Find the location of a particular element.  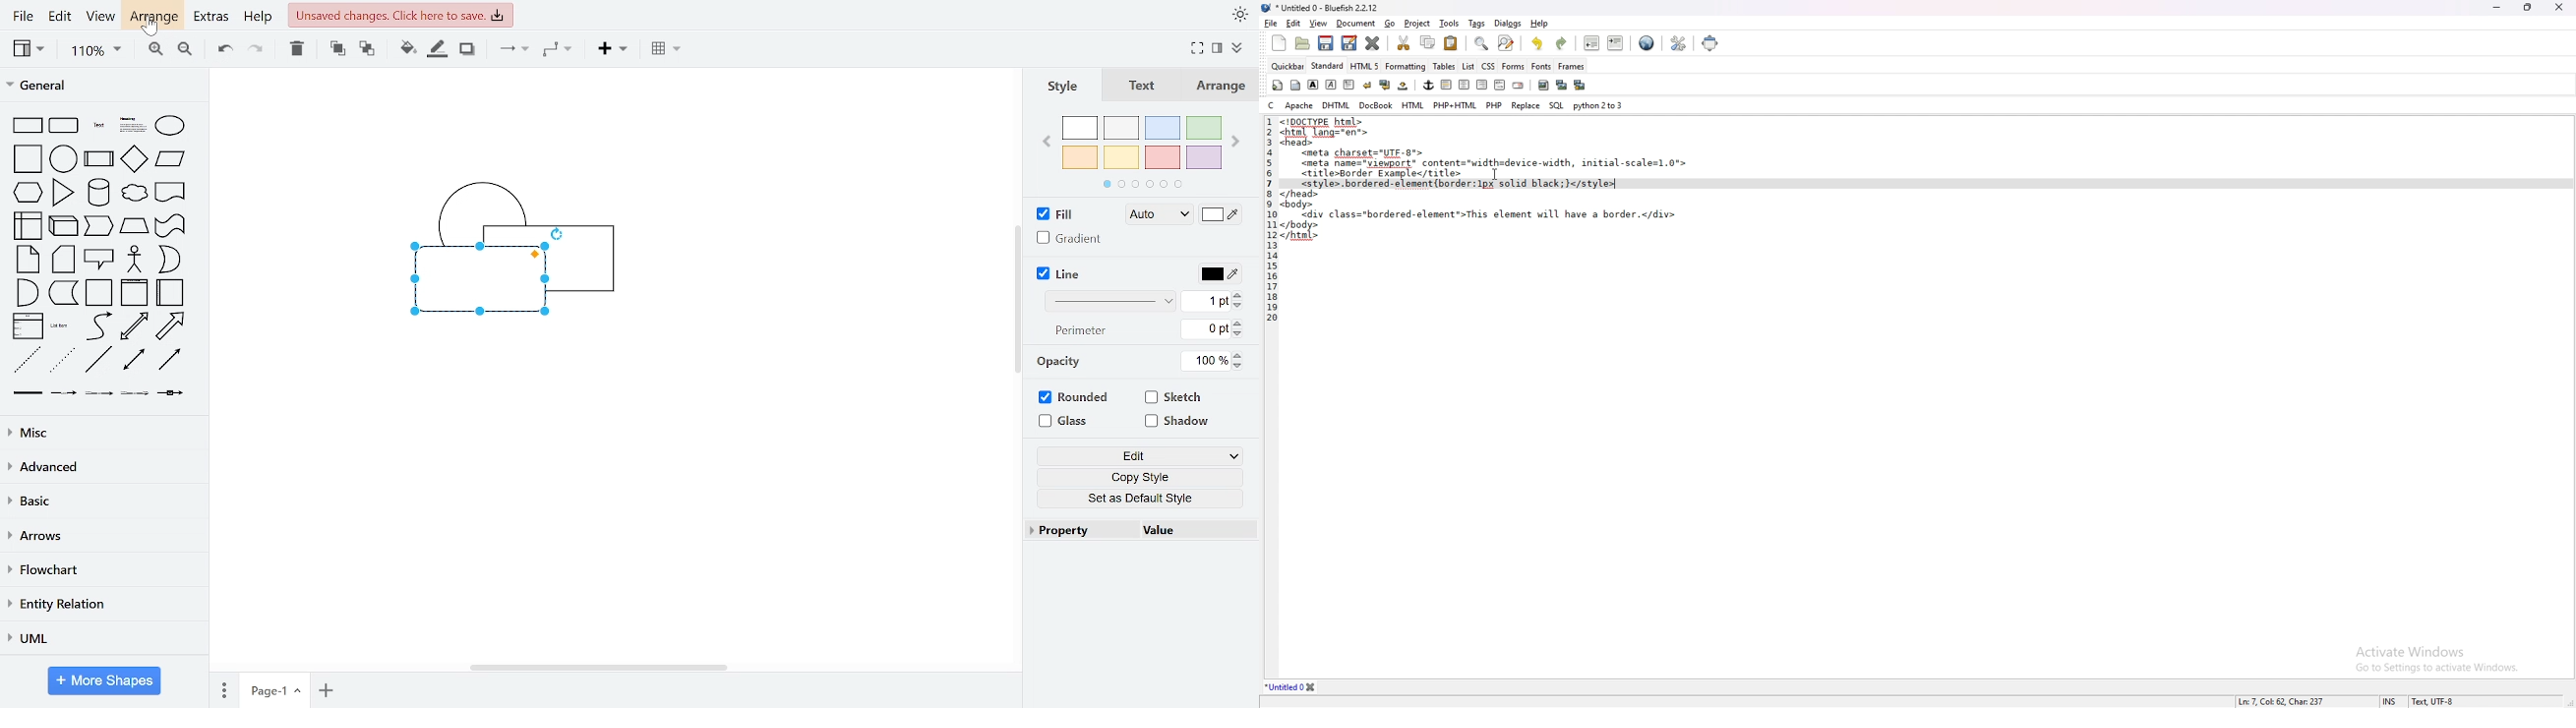

new is located at coordinates (1278, 43).